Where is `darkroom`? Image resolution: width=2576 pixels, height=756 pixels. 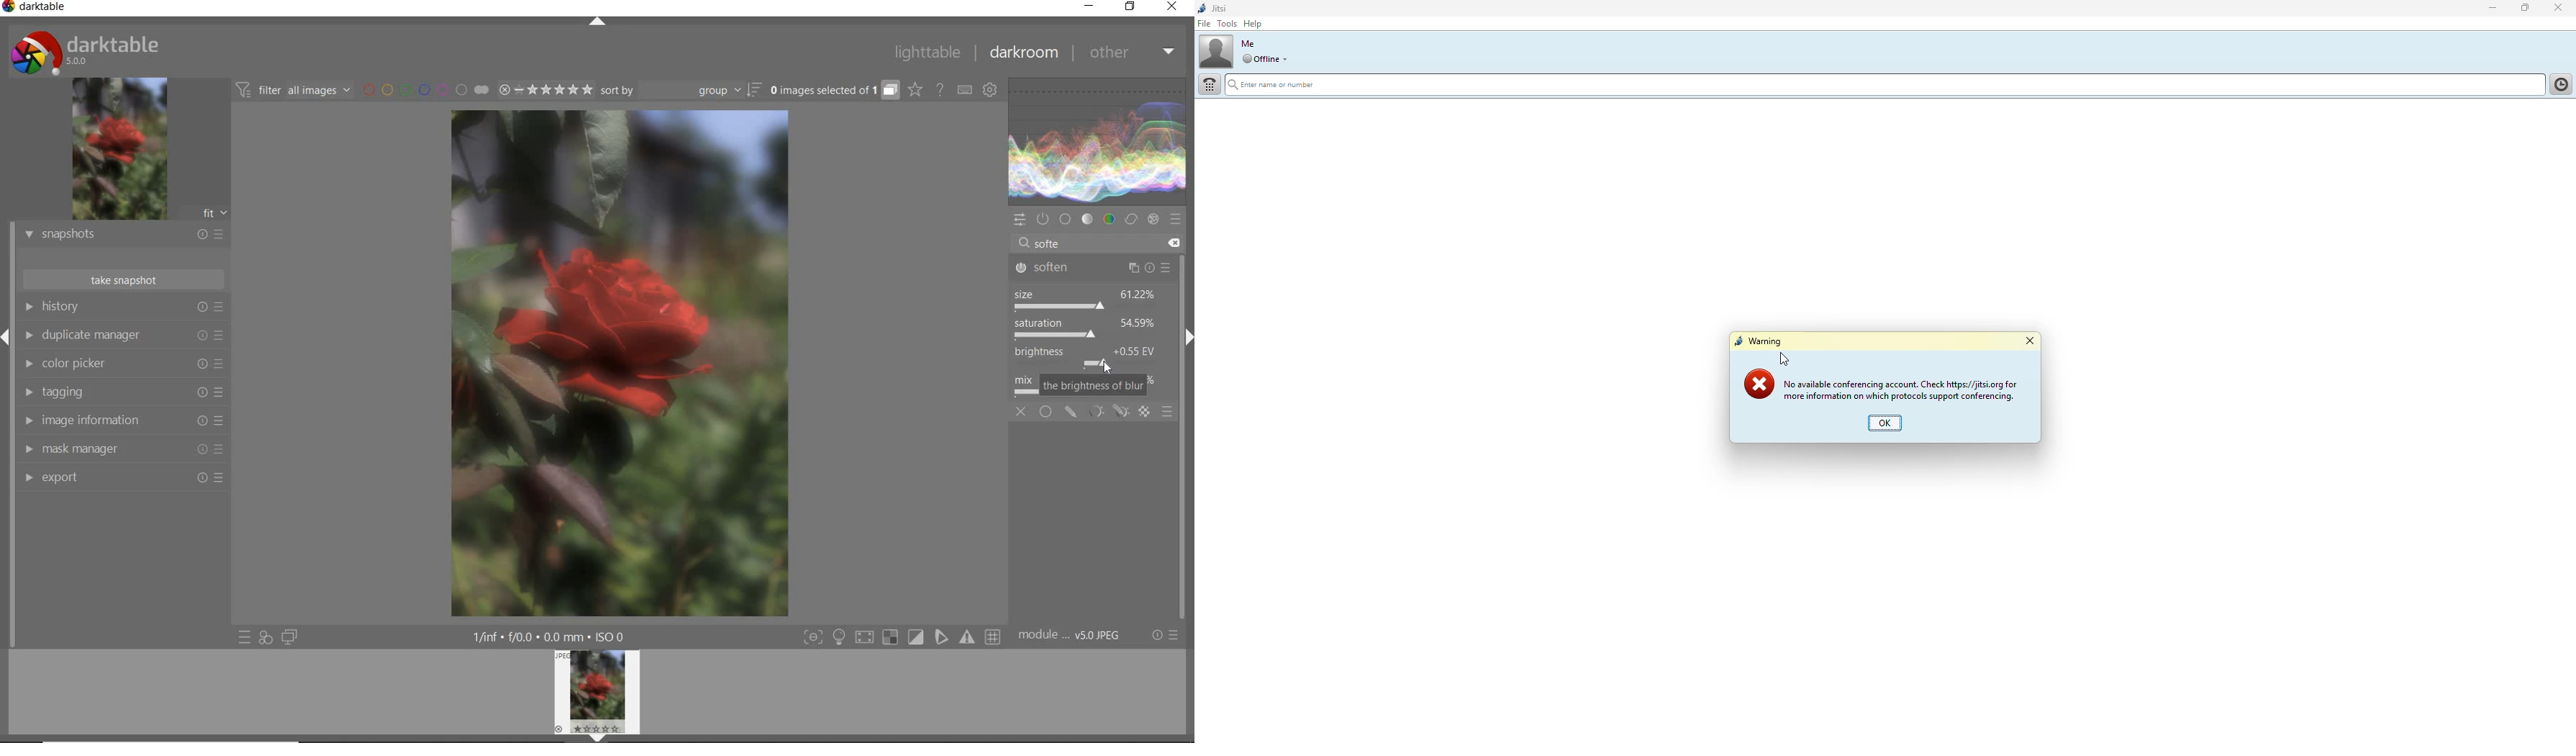 darkroom is located at coordinates (1024, 55).